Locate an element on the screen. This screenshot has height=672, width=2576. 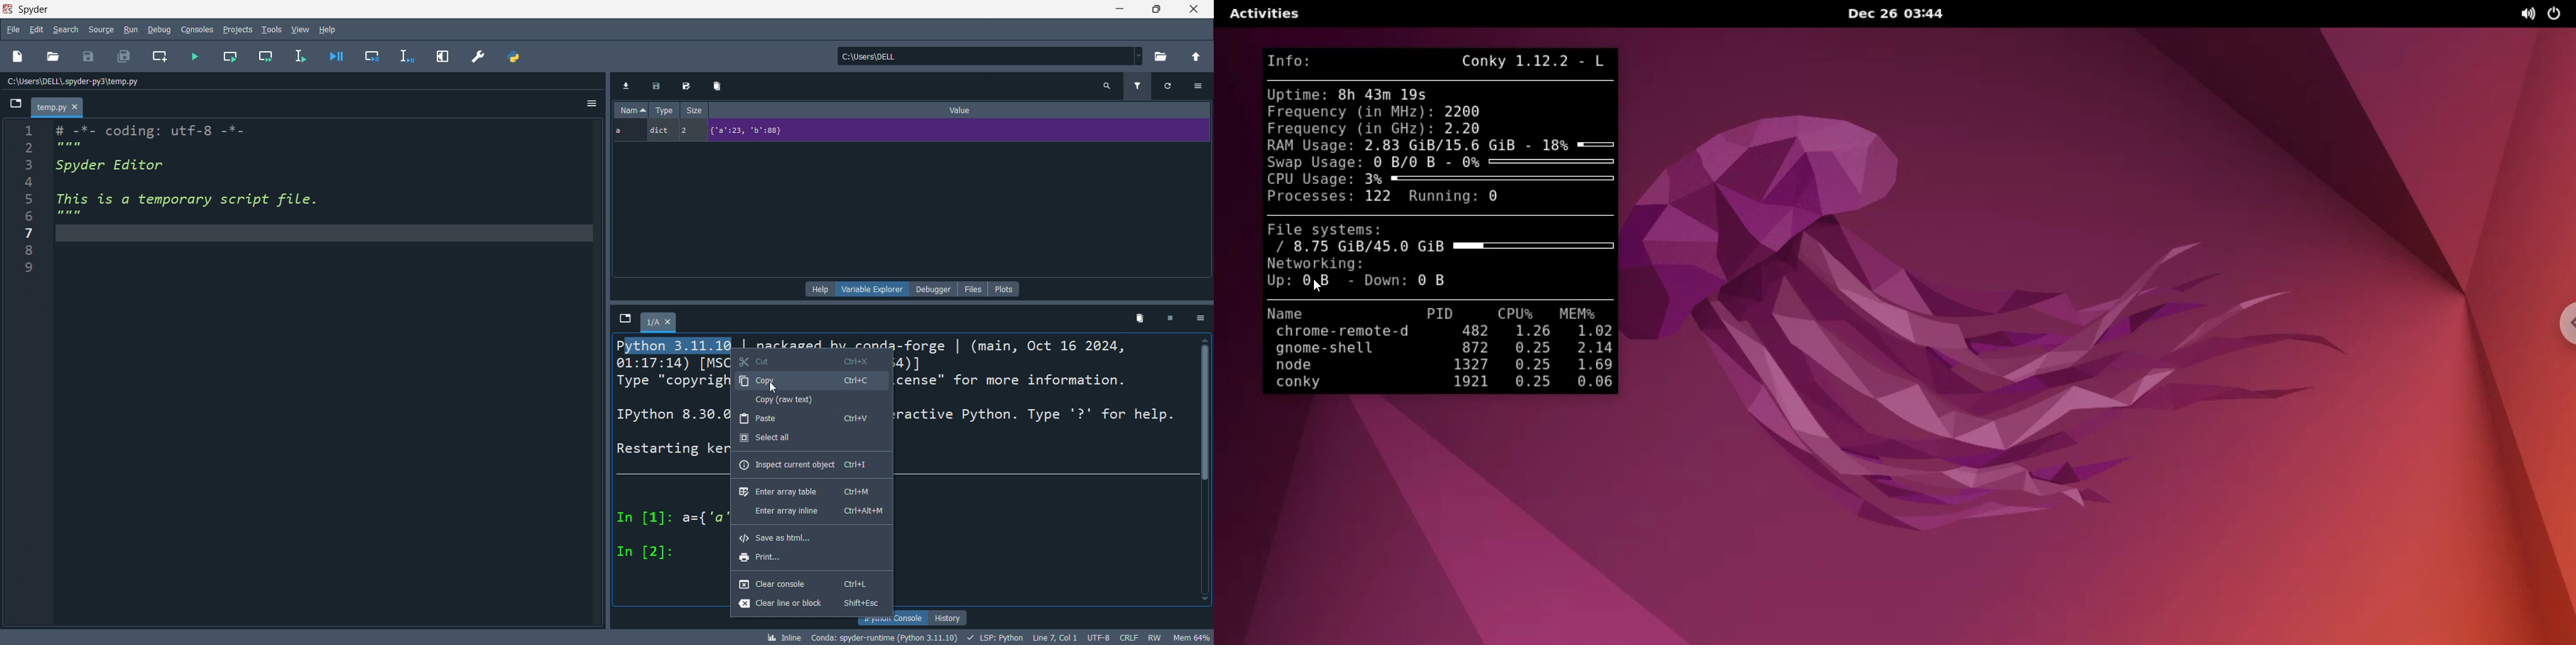
current directory: c:\users\dell is located at coordinates (993, 57).